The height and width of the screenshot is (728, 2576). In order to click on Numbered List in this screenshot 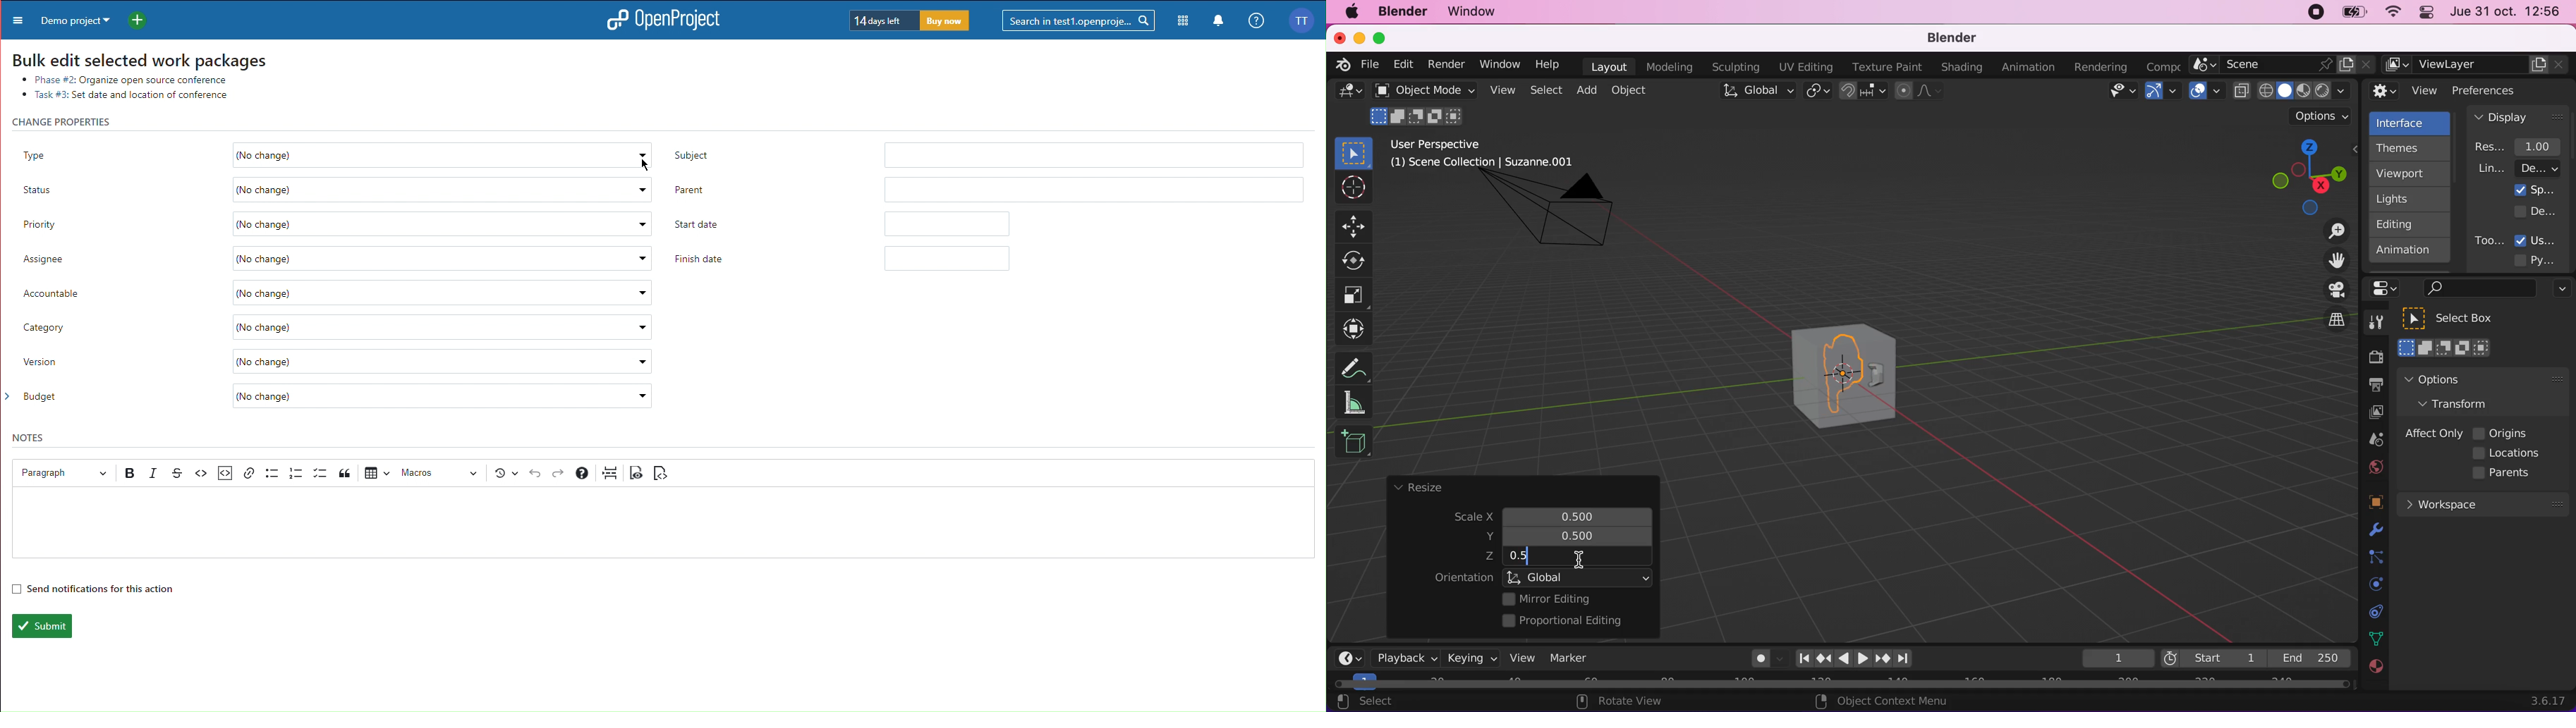, I will do `click(296, 473)`.